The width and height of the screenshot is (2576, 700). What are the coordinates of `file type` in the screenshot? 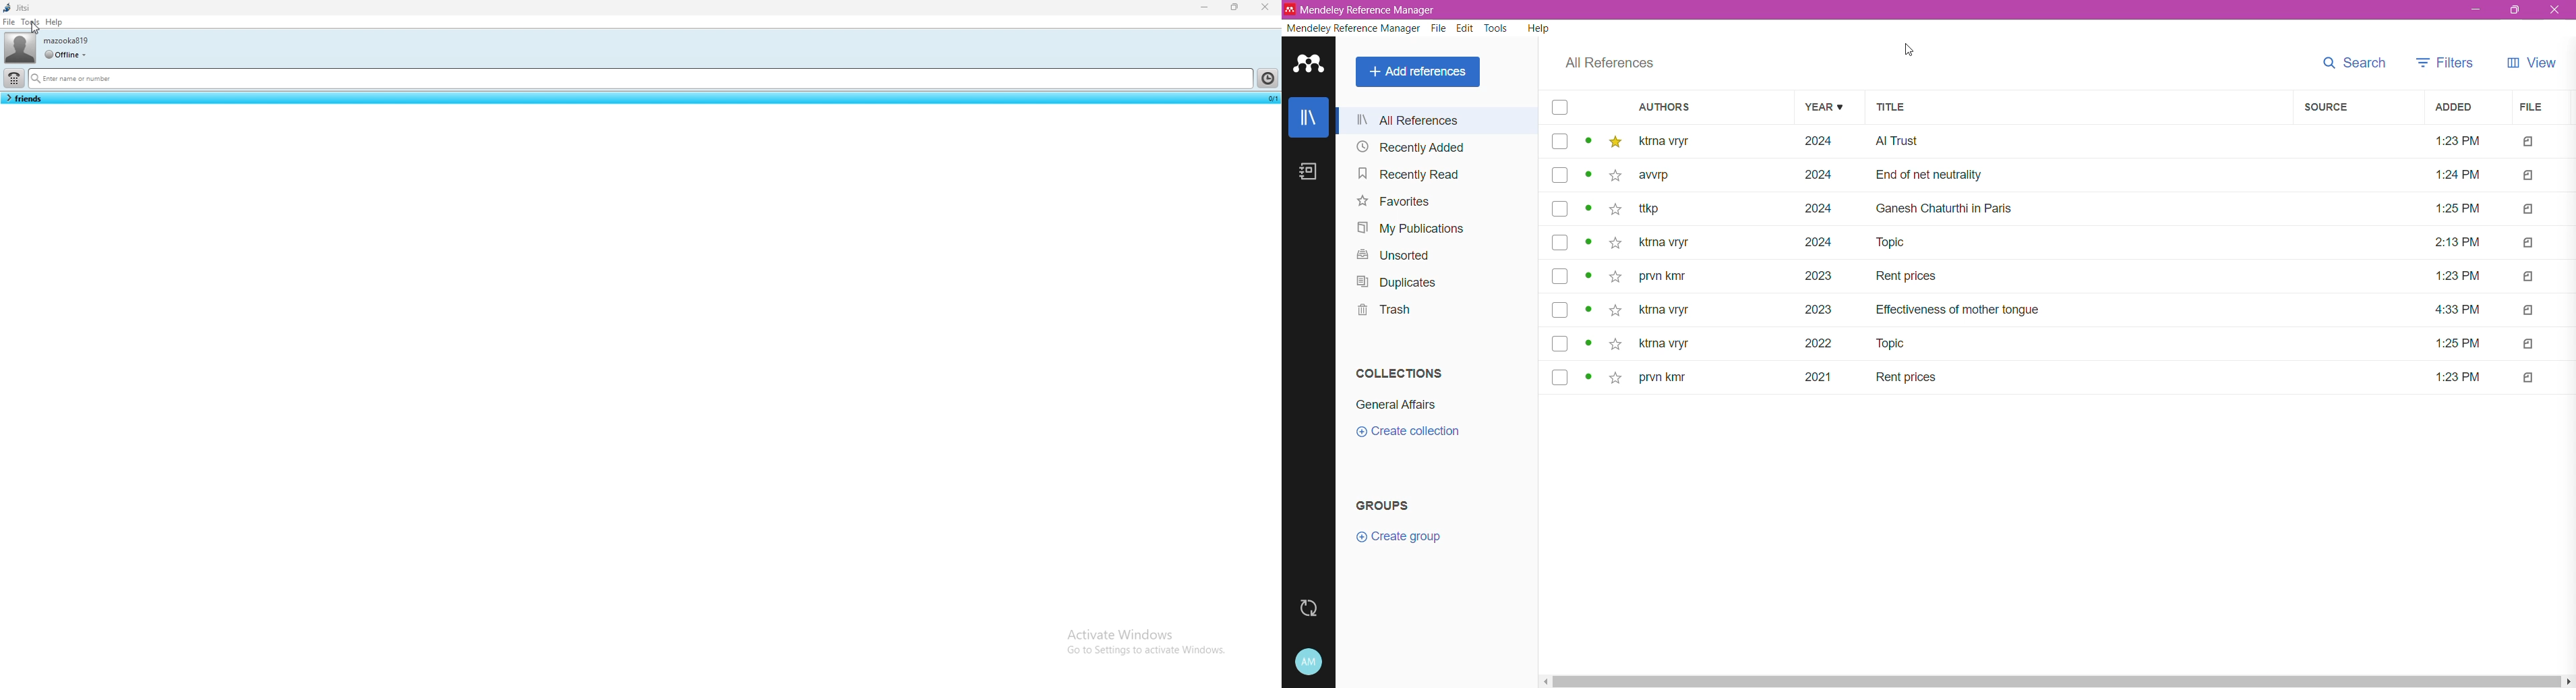 It's located at (2530, 175).